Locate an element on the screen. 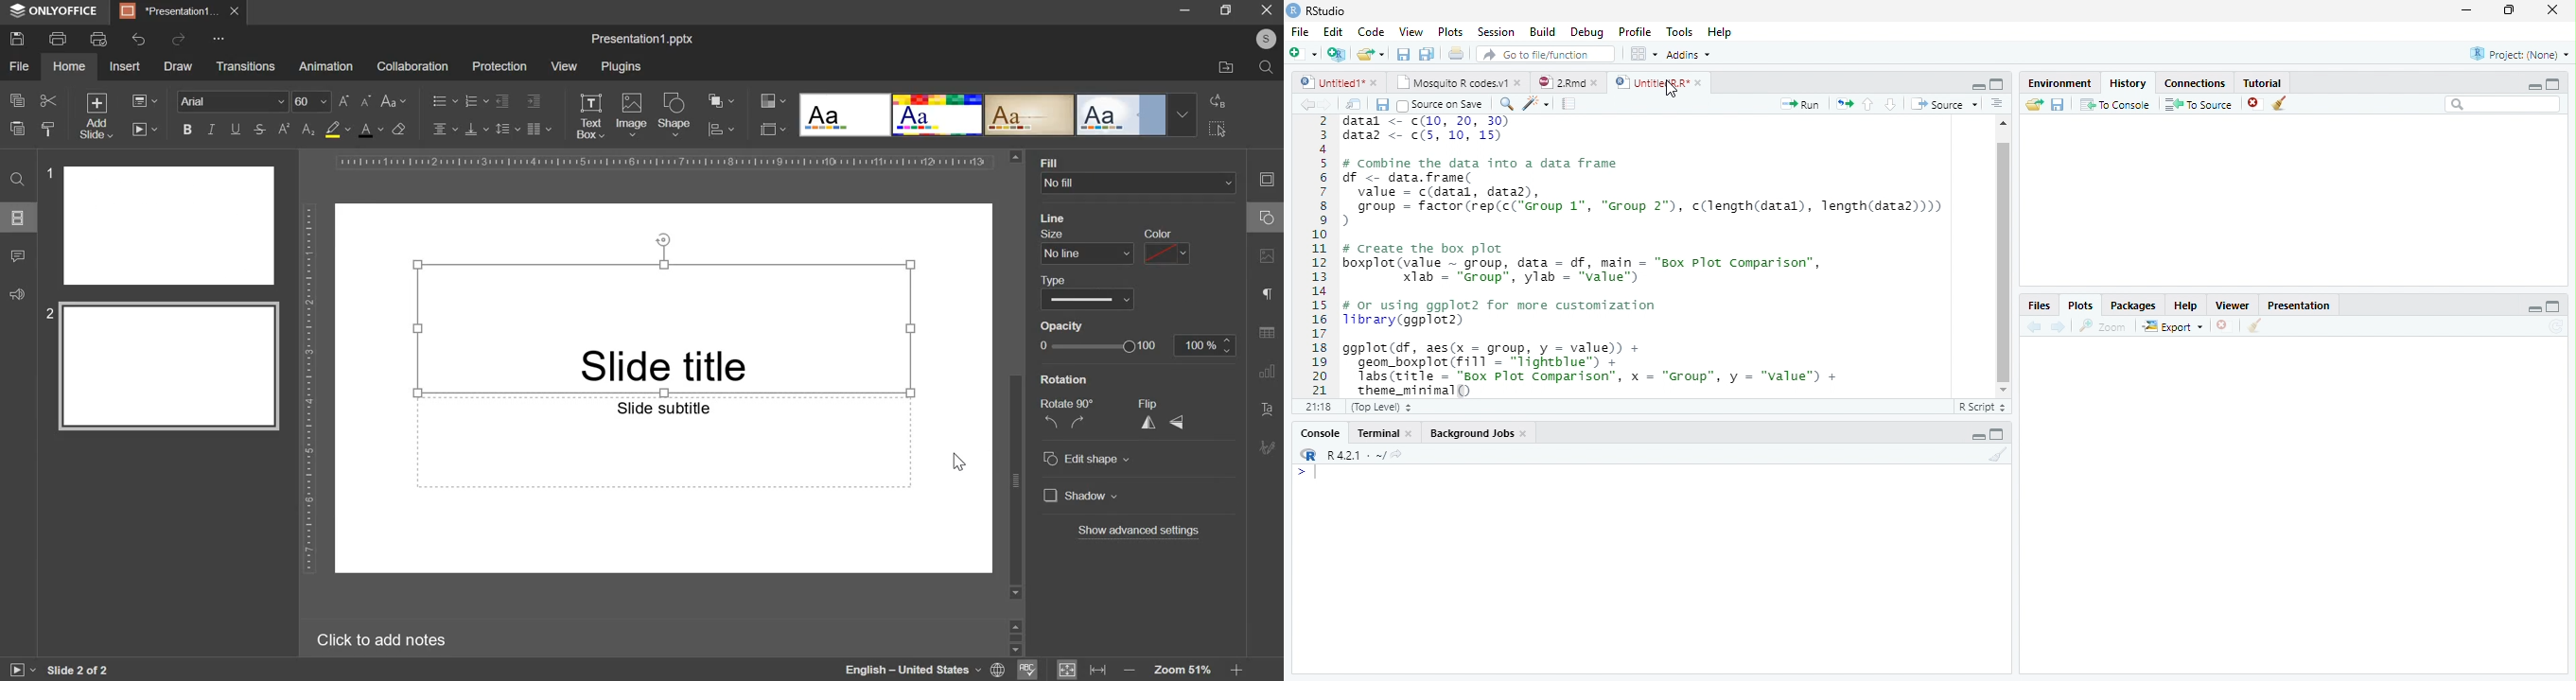 The width and height of the screenshot is (2576, 700). shape settings is located at coordinates (1264, 218).